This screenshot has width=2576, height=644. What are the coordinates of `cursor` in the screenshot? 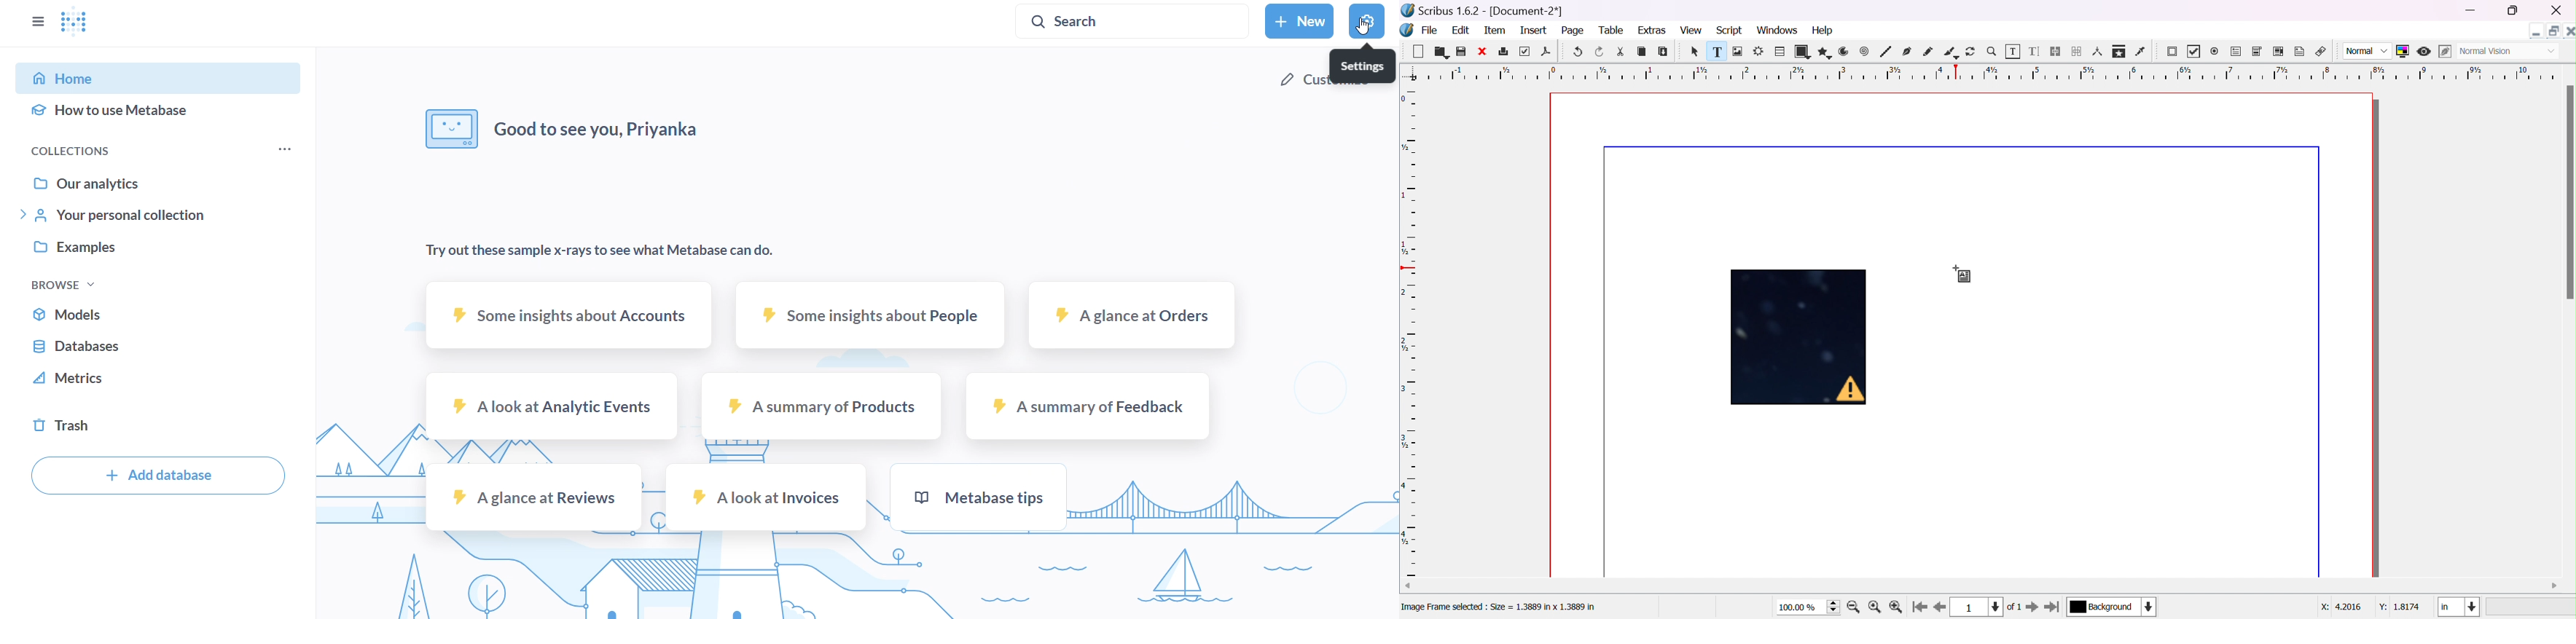 It's located at (1362, 28).